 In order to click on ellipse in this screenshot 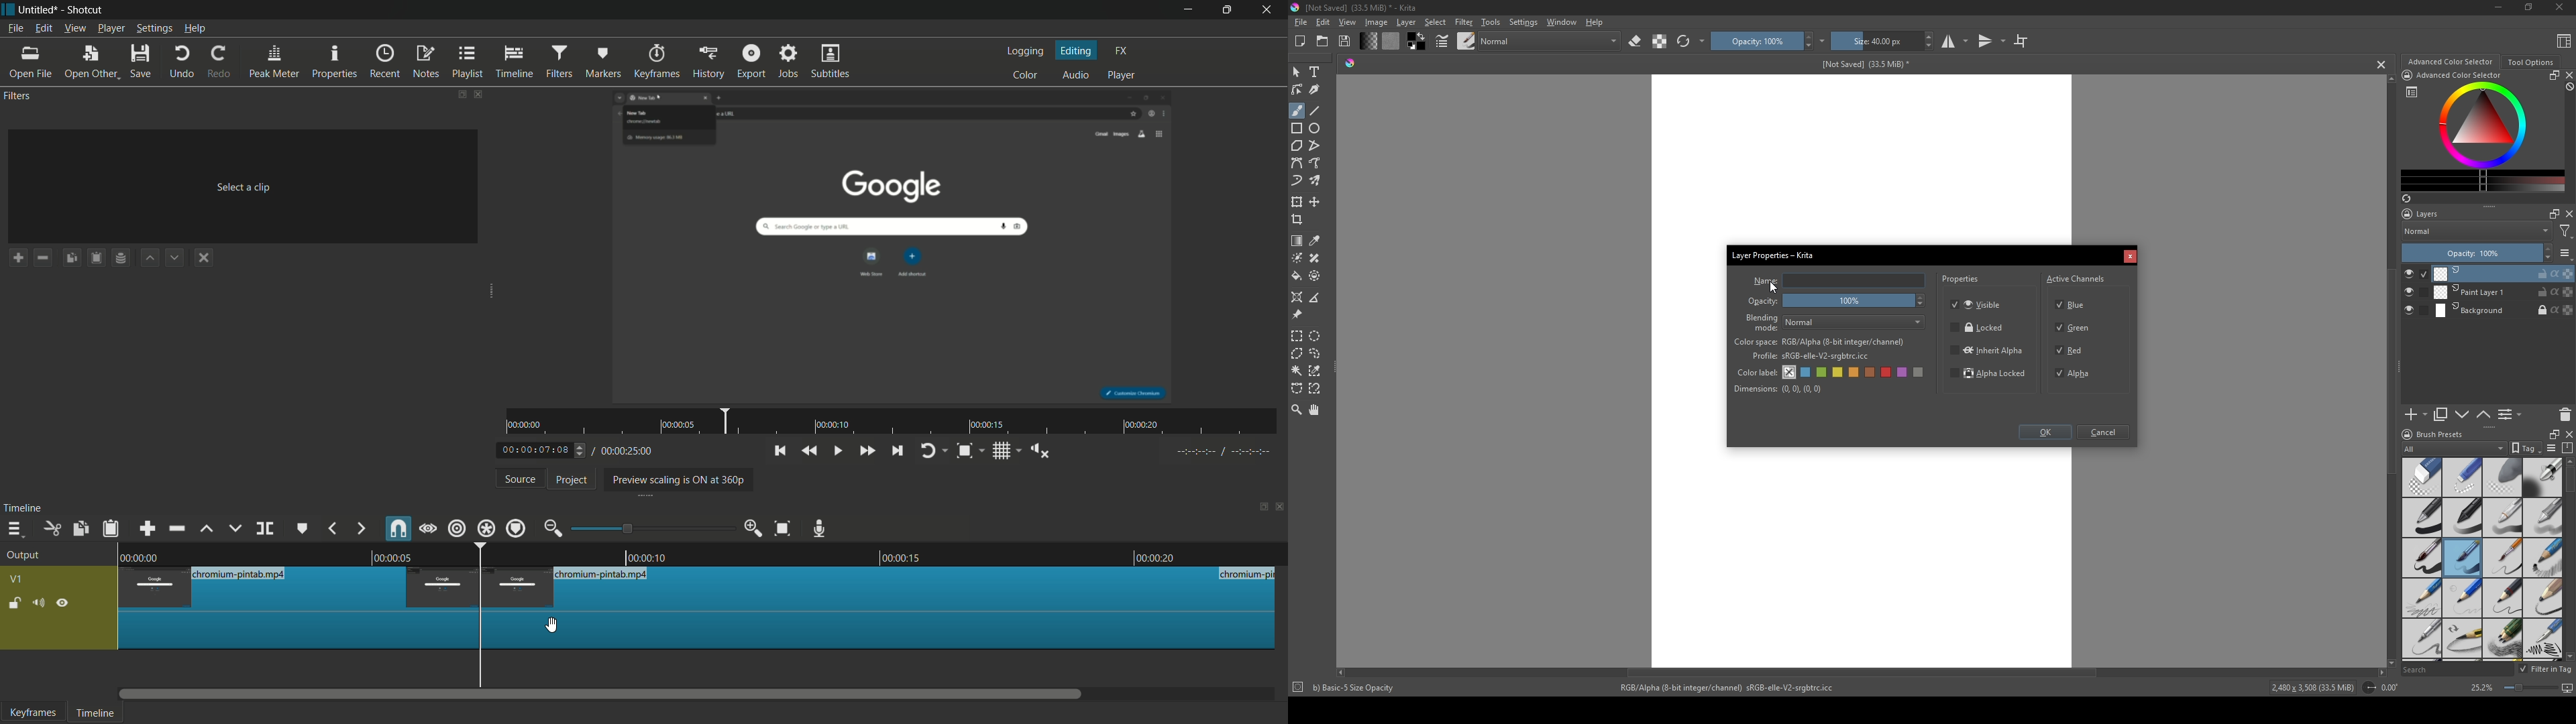, I will do `click(1316, 128)`.